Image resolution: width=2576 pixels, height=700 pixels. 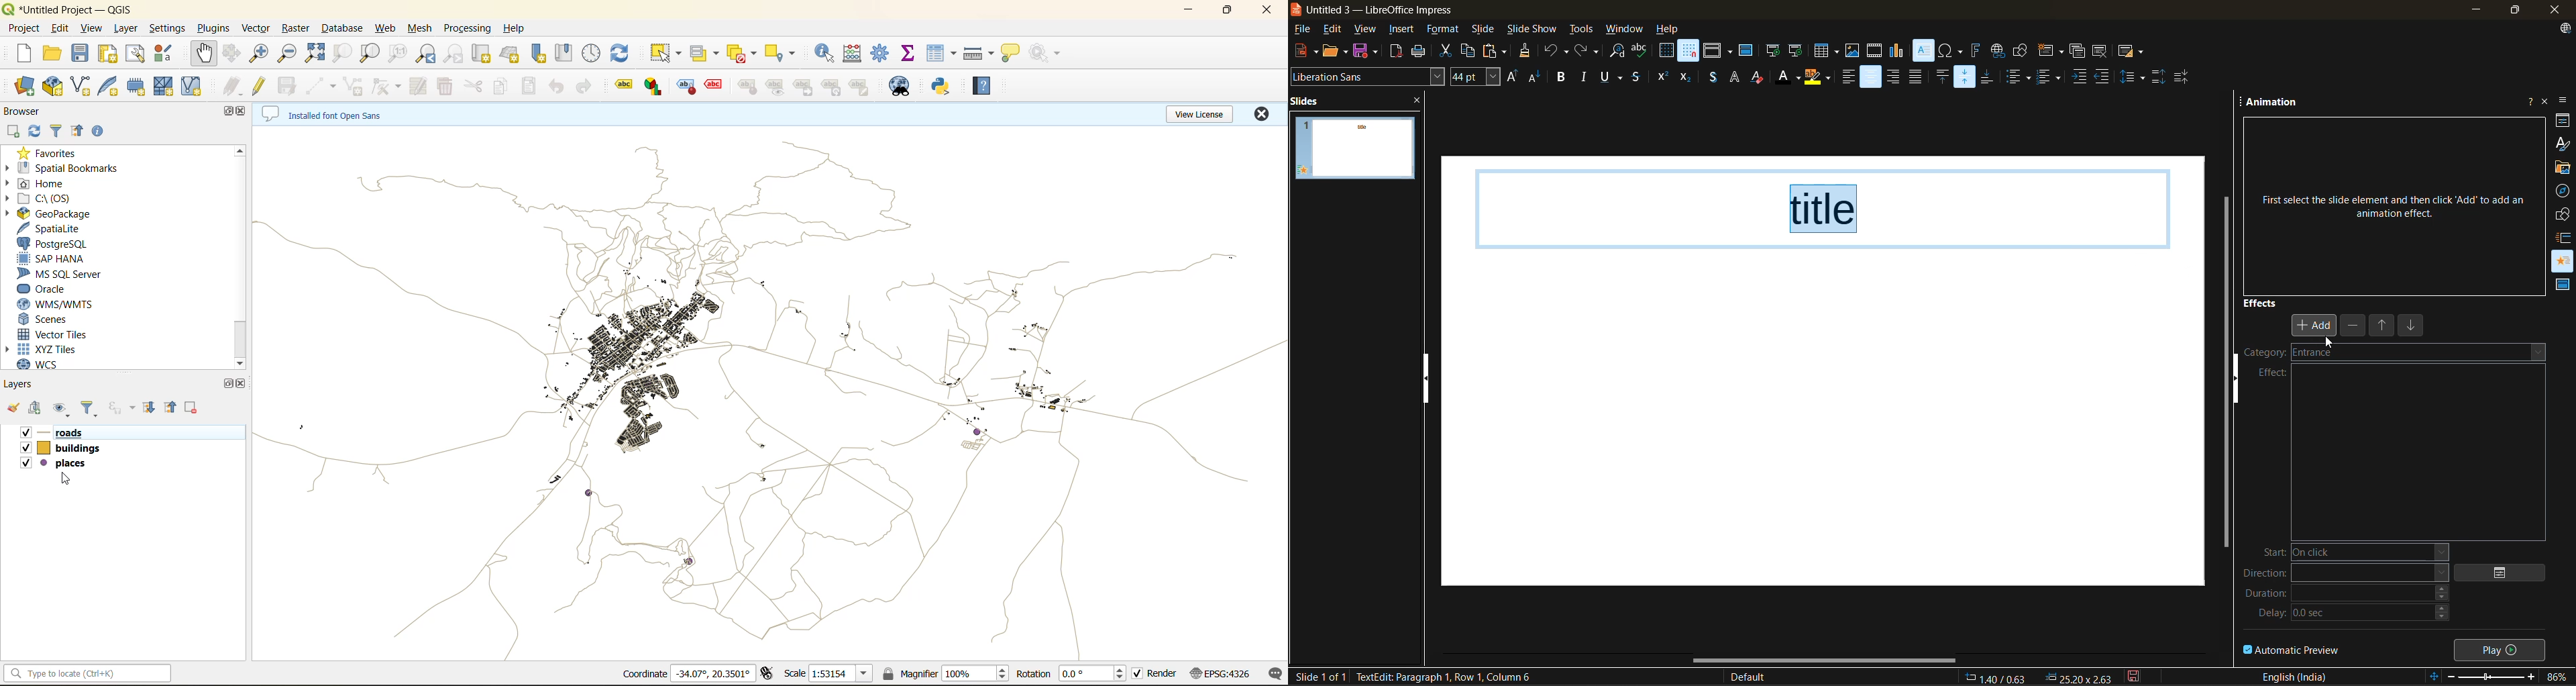 What do you see at coordinates (49, 54) in the screenshot?
I see `open` at bounding box center [49, 54].